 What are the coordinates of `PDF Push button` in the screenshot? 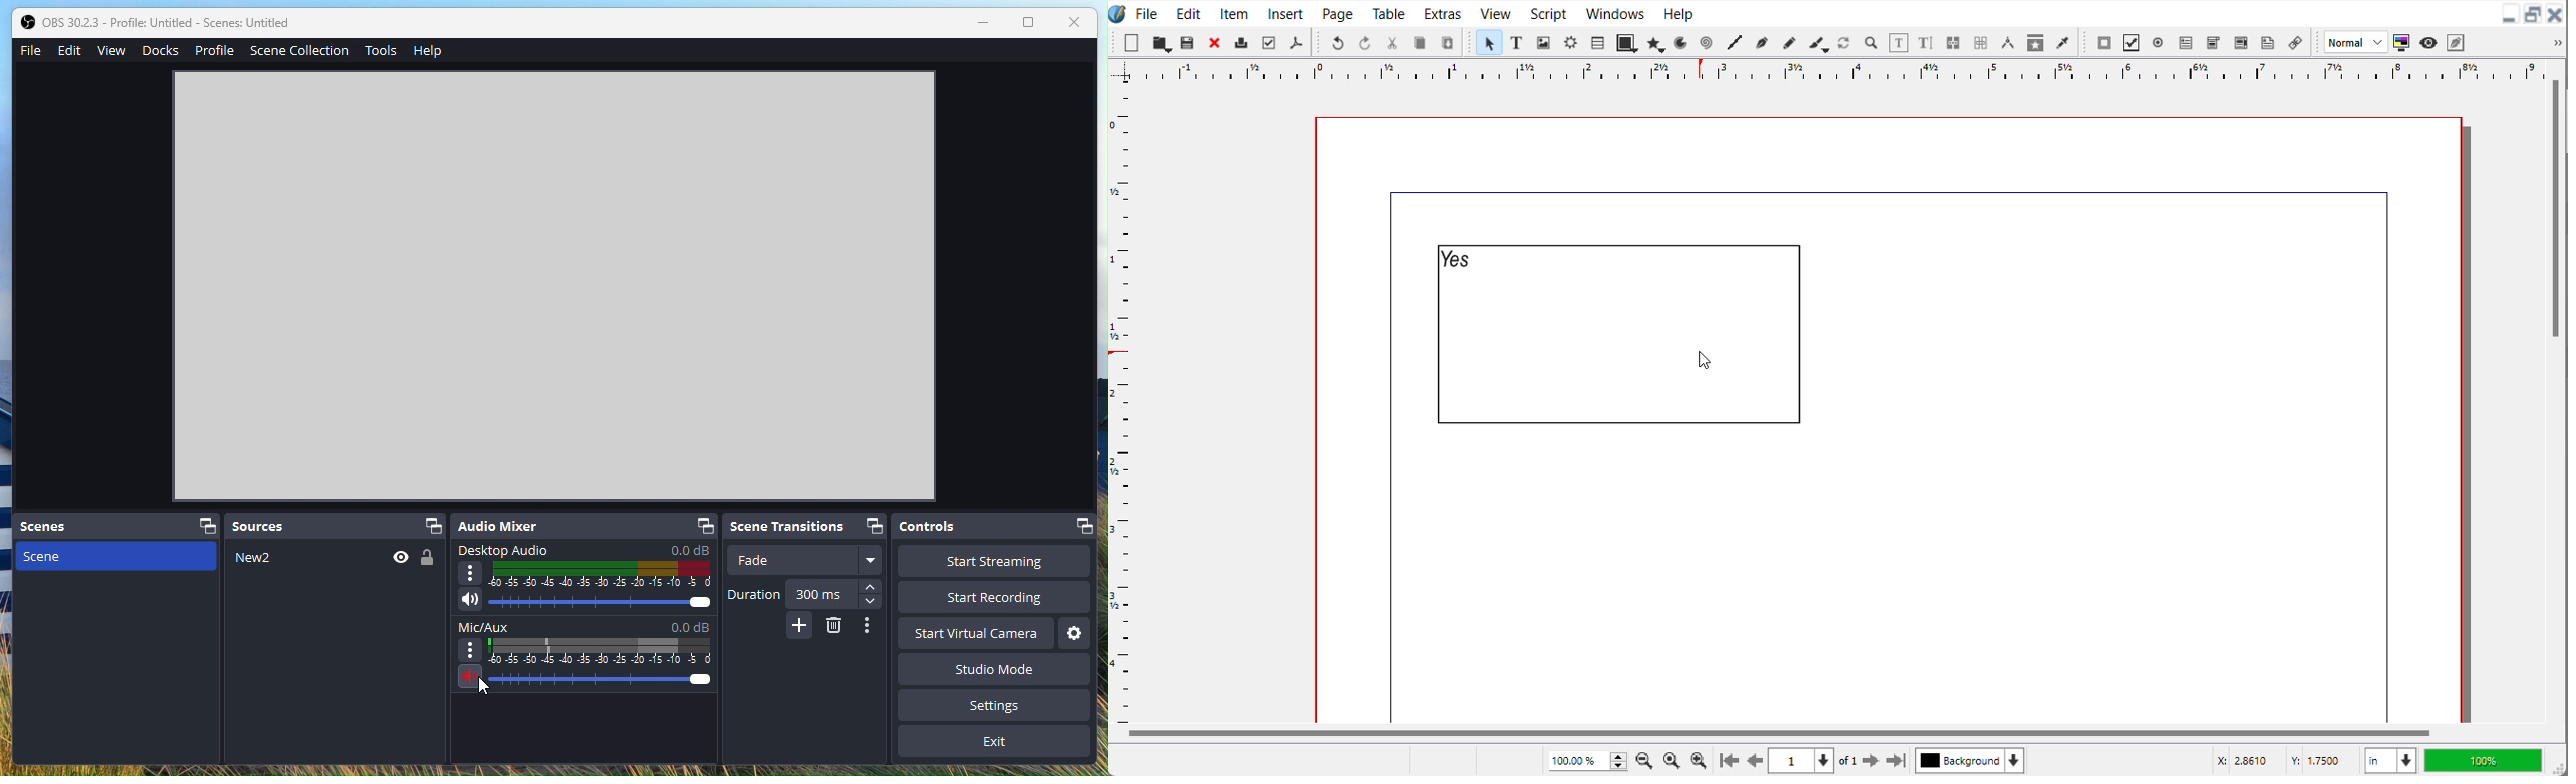 It's located at (2105, 42).